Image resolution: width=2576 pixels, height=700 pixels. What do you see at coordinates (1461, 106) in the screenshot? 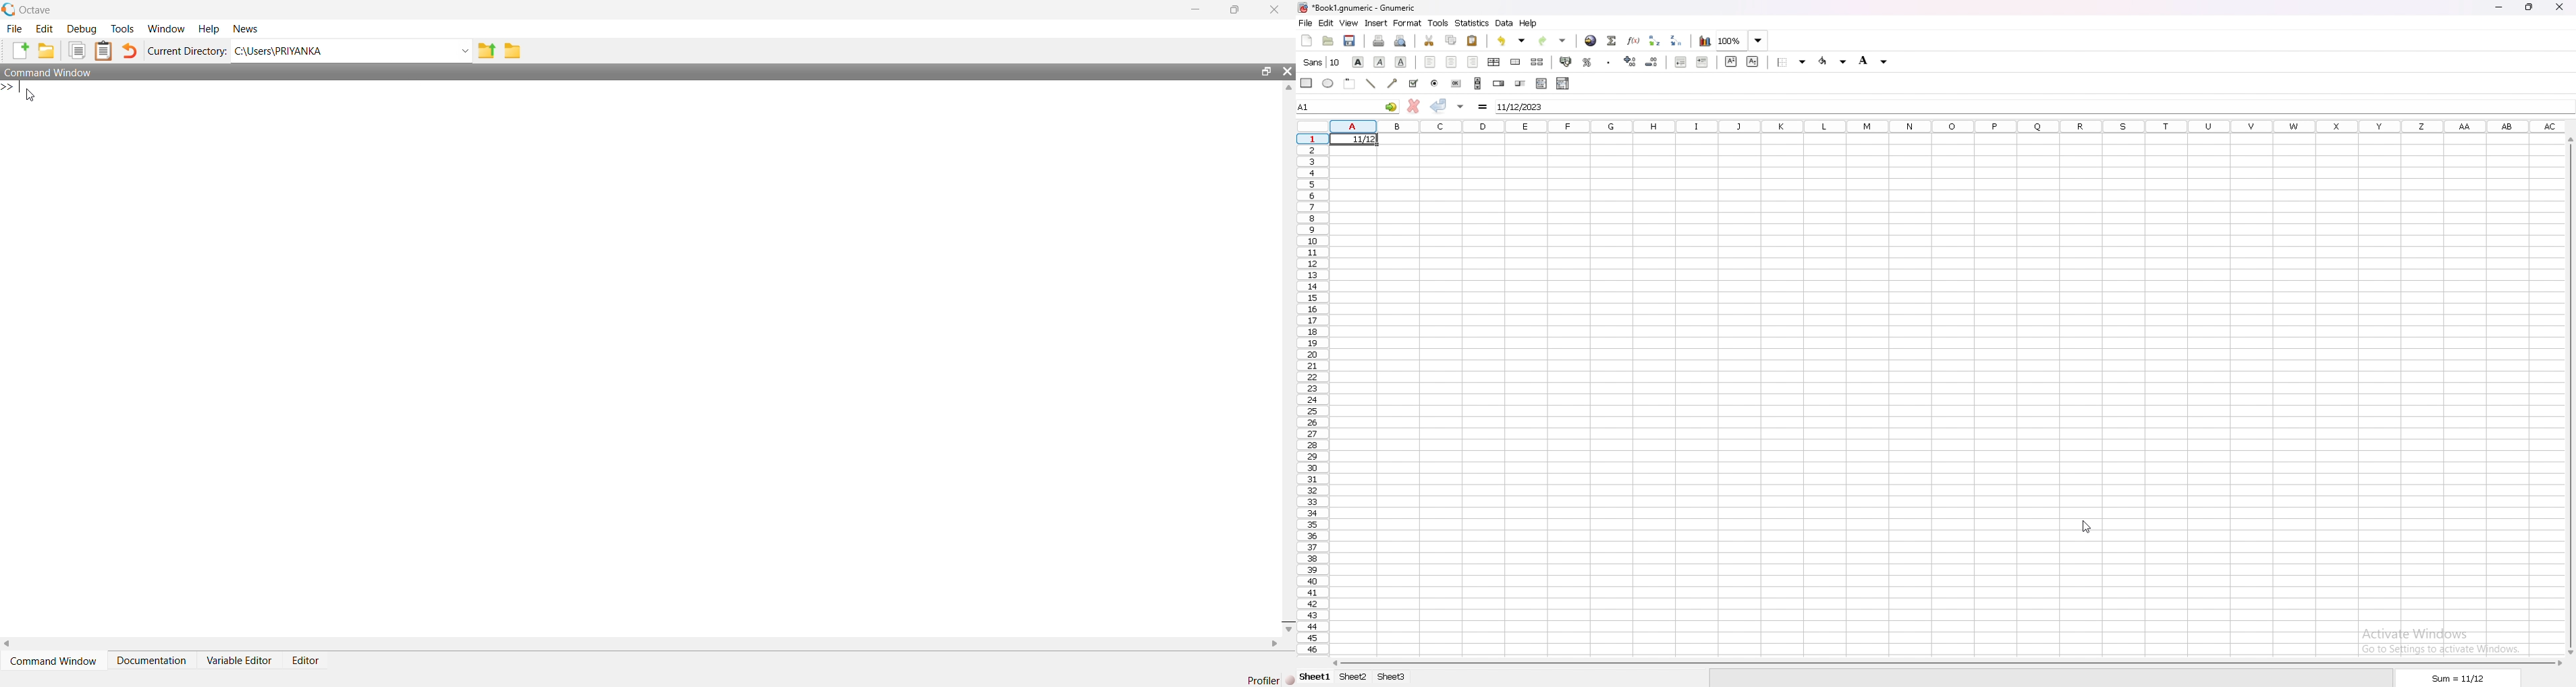
I see `accept changes in all cells` at bounding box center [1461, 106].